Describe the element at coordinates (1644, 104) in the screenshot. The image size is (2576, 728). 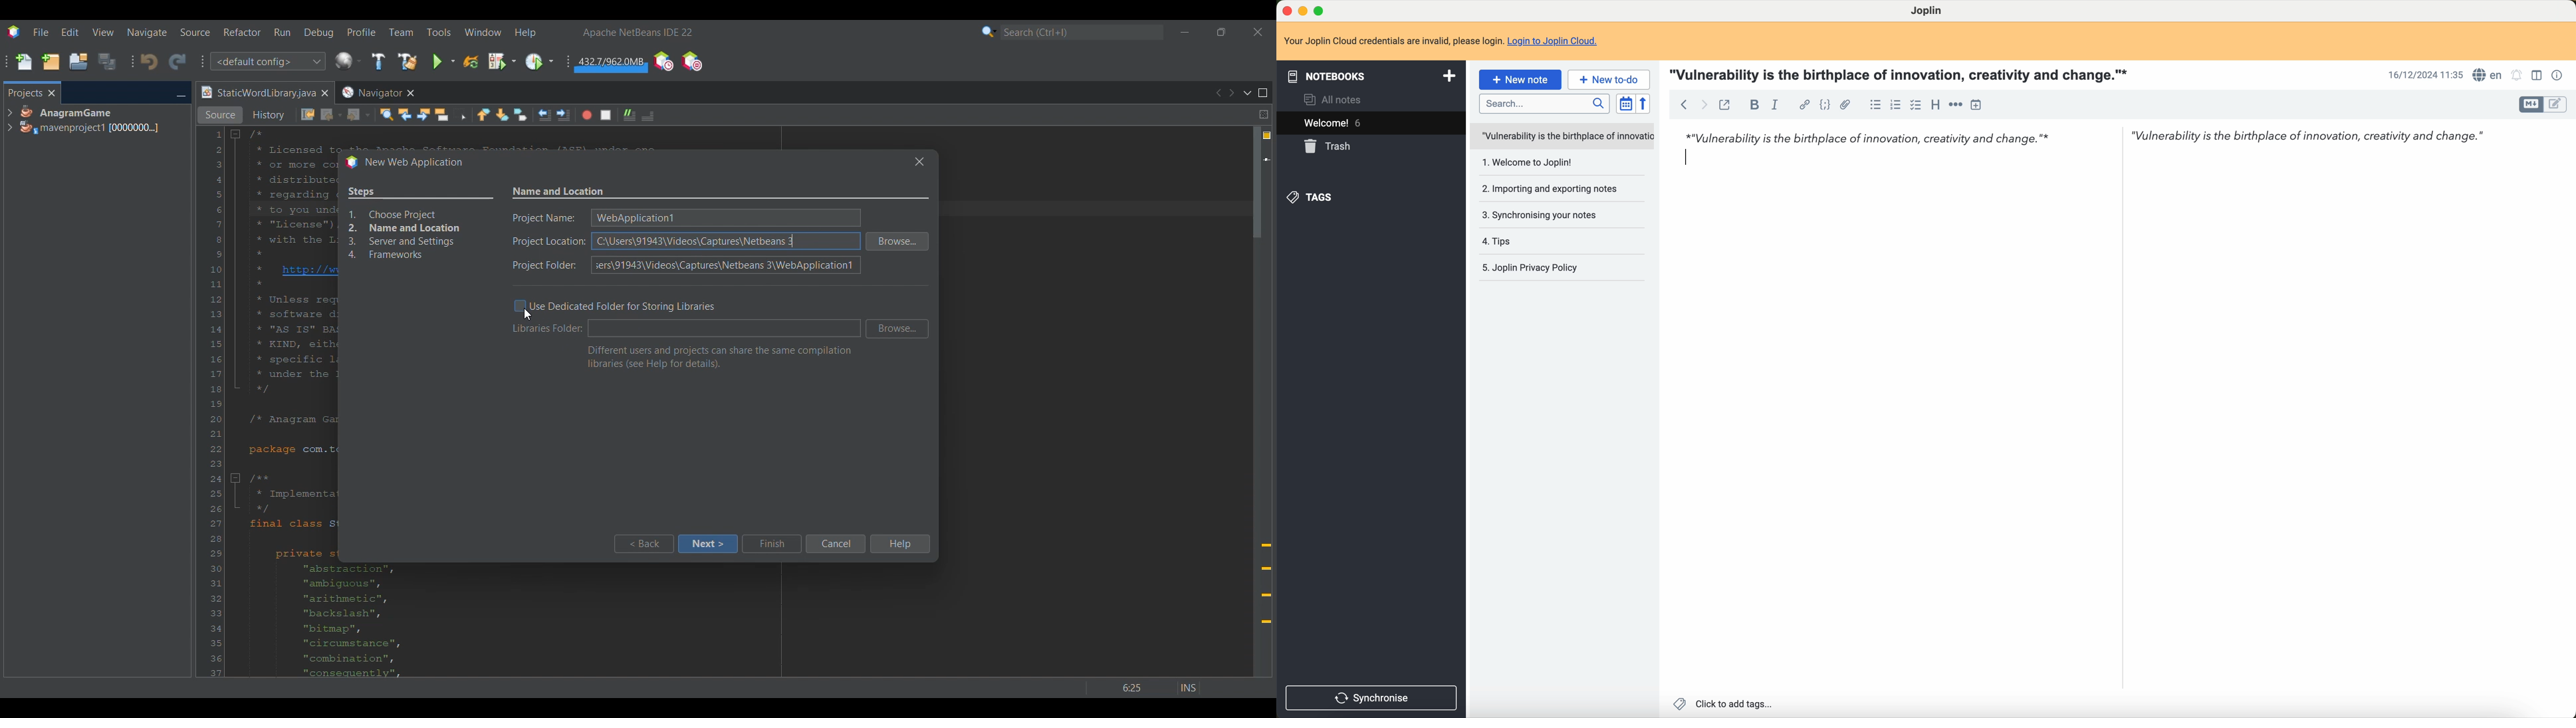
I see `reverse sort order` at that location.